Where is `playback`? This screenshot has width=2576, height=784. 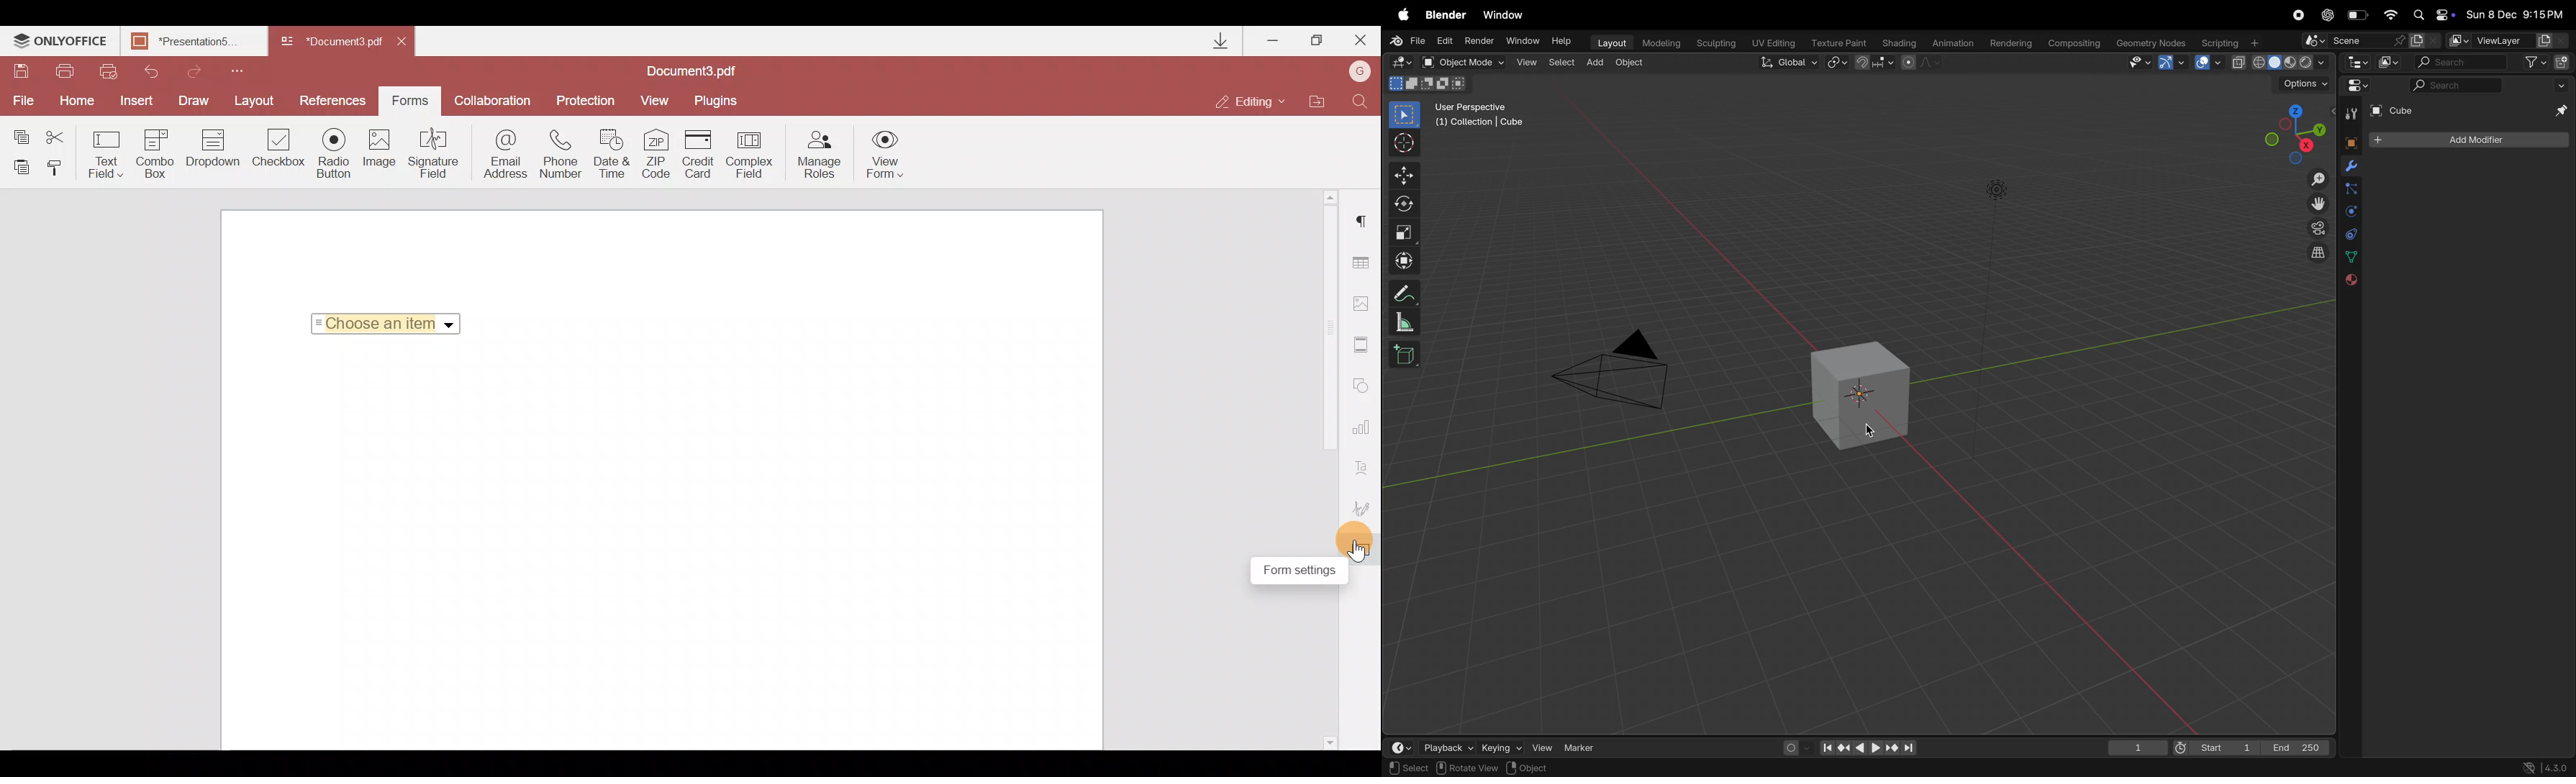 playback is located at coordinates (1447, 747).